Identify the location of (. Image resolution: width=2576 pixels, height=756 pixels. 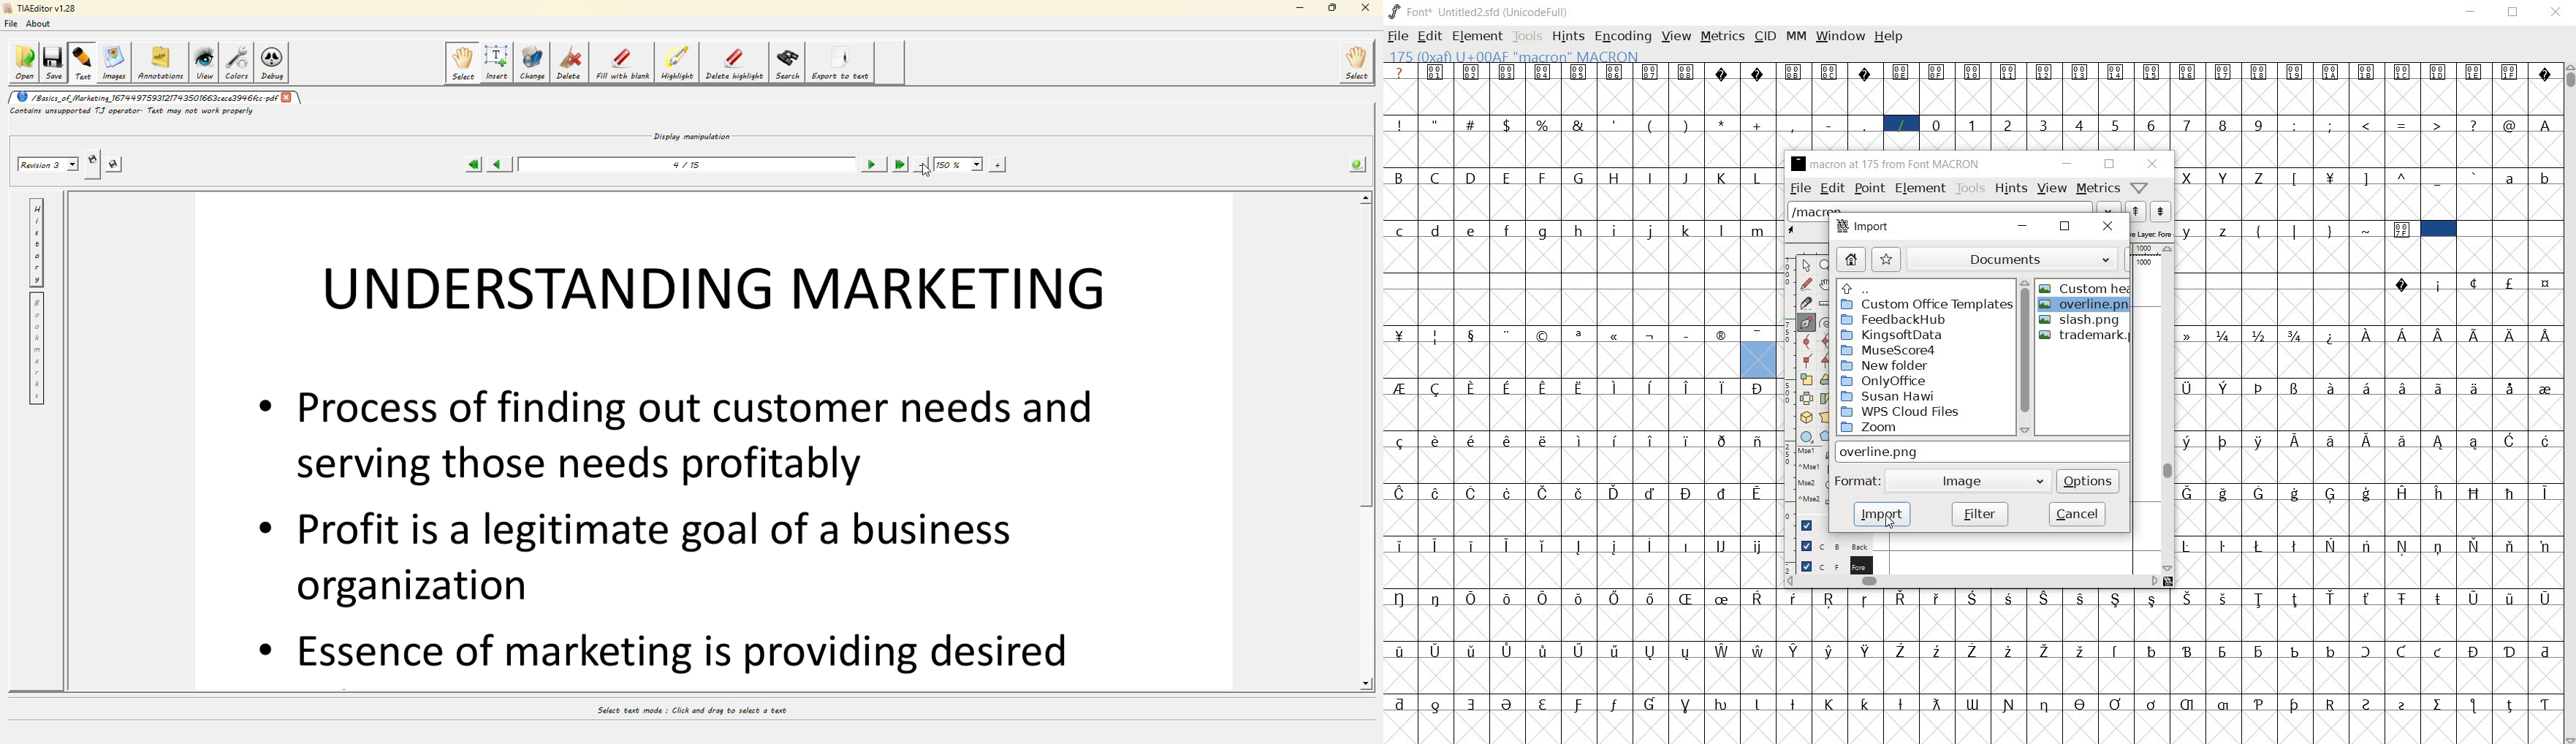
(1651, 124).